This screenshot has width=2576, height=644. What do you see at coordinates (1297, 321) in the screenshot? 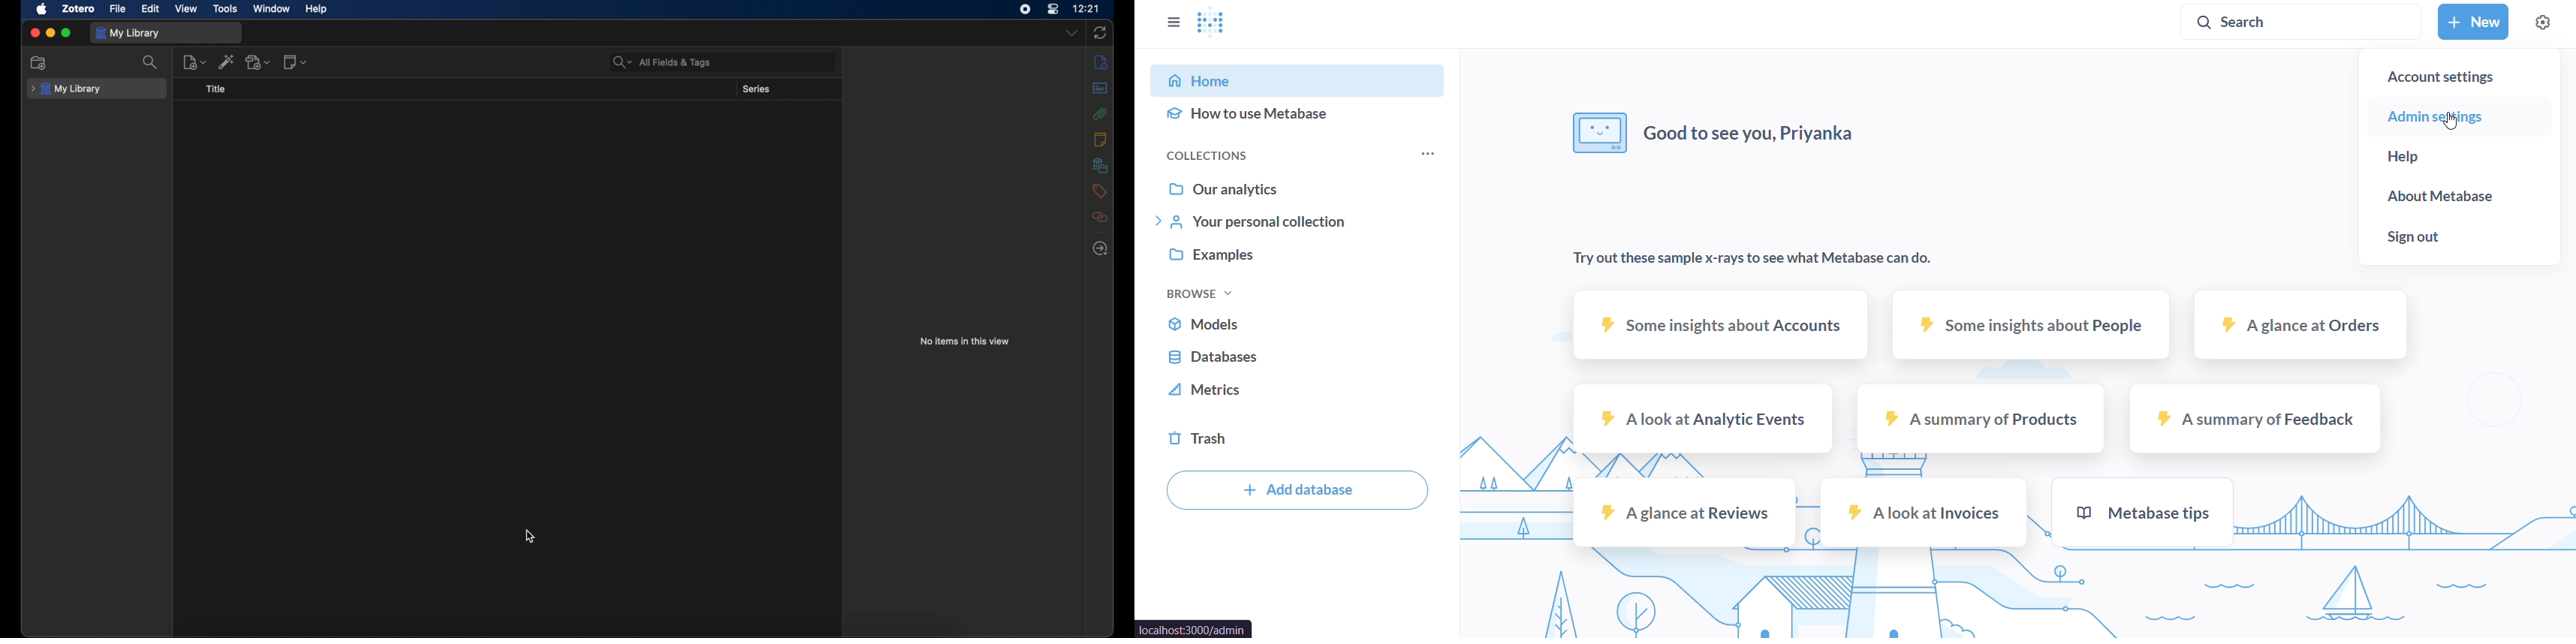
I see `models` at bounding box center [1297, 321].